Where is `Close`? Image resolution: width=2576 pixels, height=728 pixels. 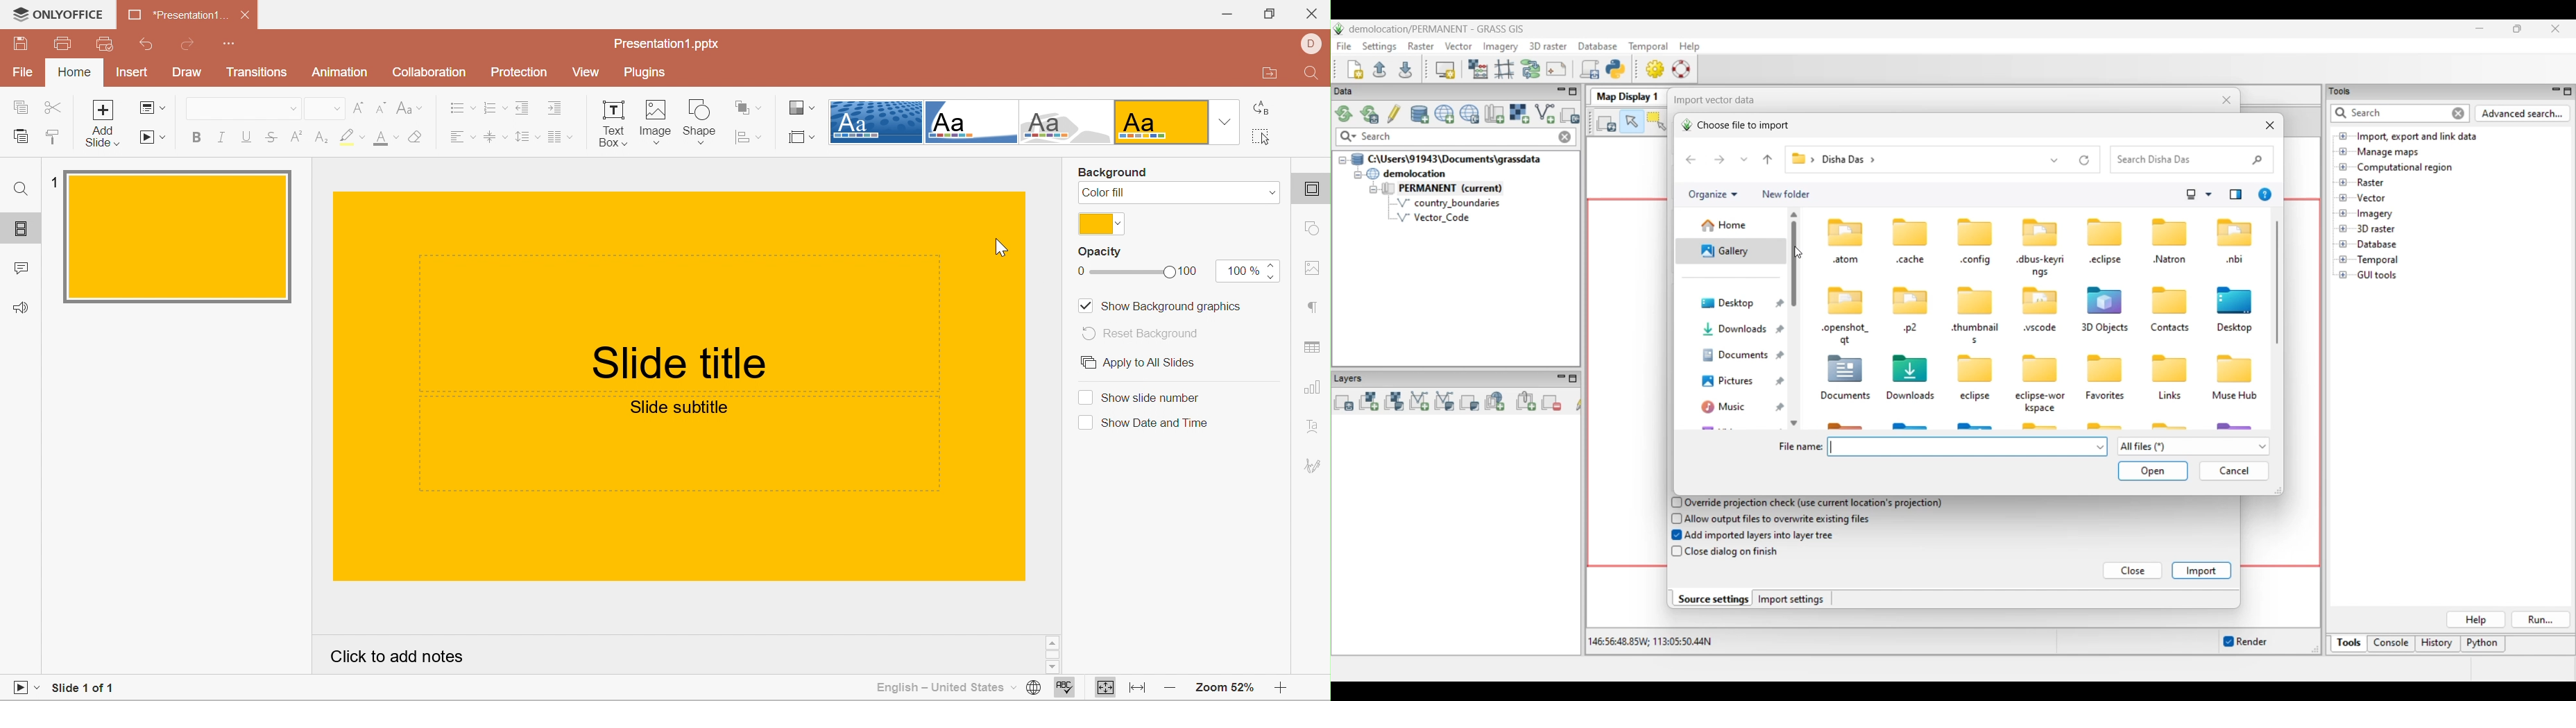
Close is located at coordinates (1312, 14).